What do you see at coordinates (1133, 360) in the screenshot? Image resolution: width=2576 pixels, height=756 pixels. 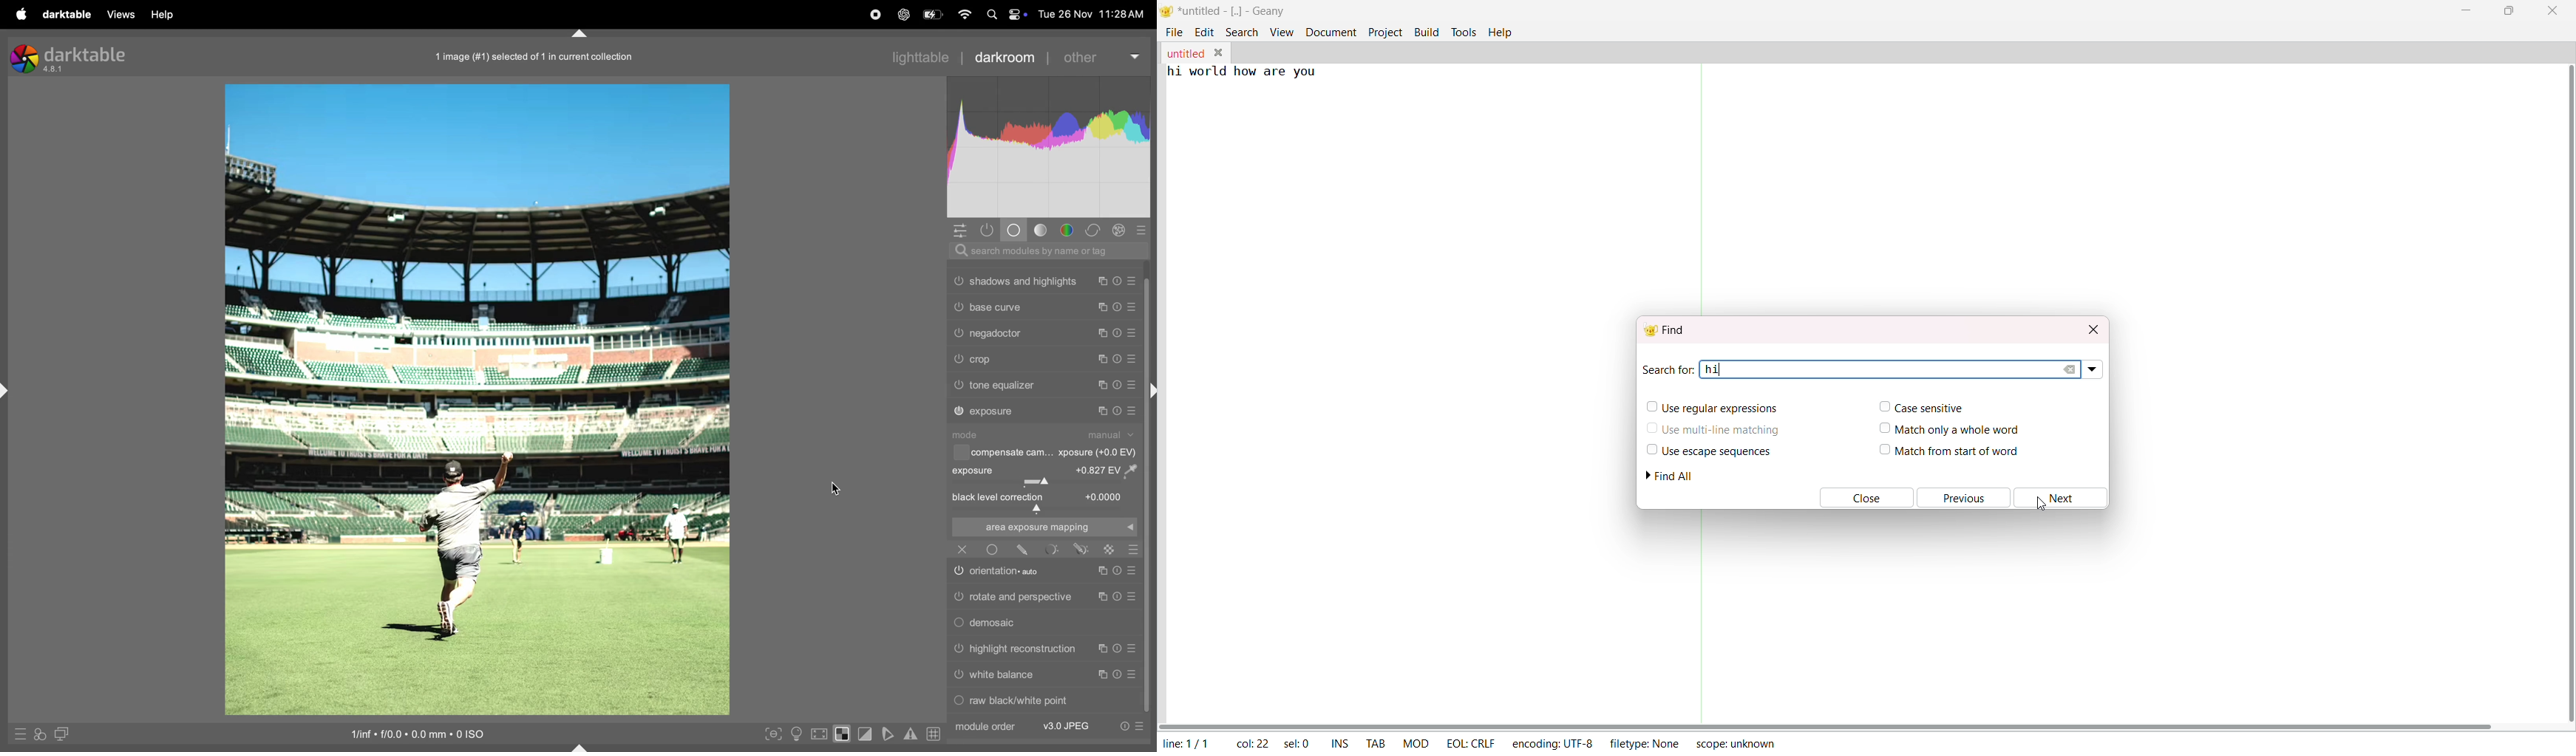 I see `Presets ` at bounding box center [1133, 360].